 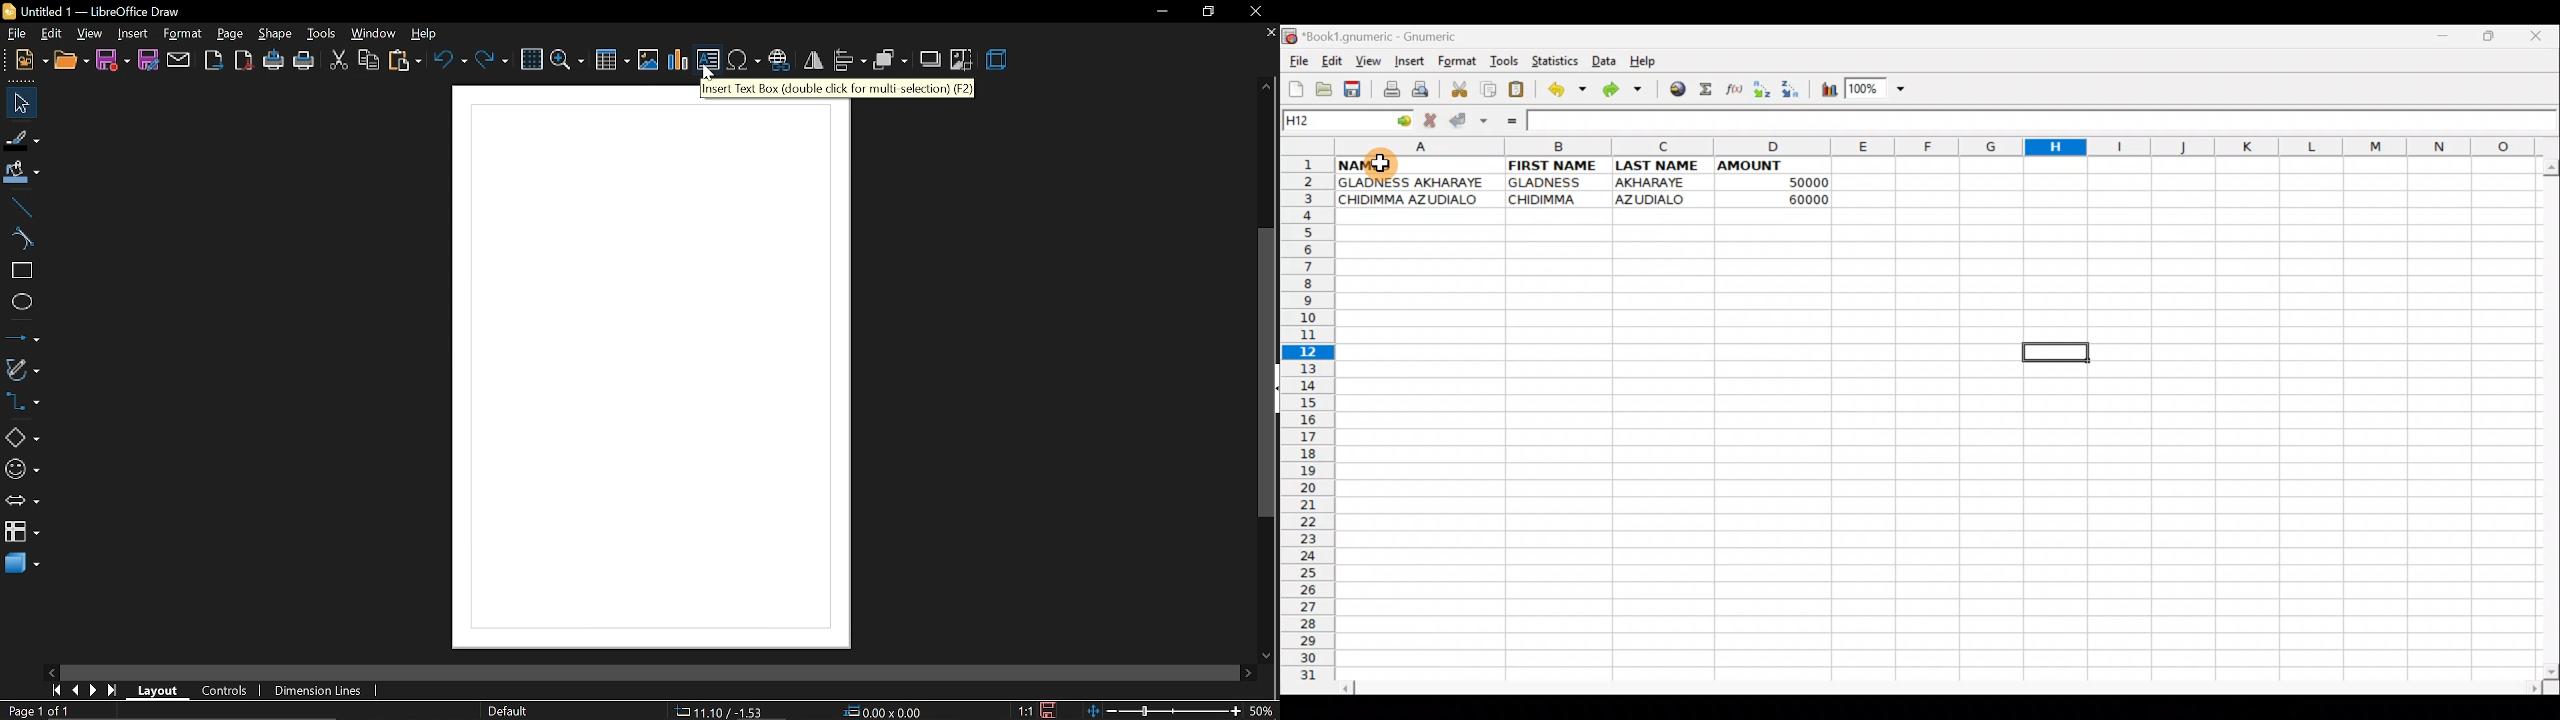 What do you see at coordinates (1399, 122) in the screenshot?
I see `Go to` at bounding box center [1399, 122].